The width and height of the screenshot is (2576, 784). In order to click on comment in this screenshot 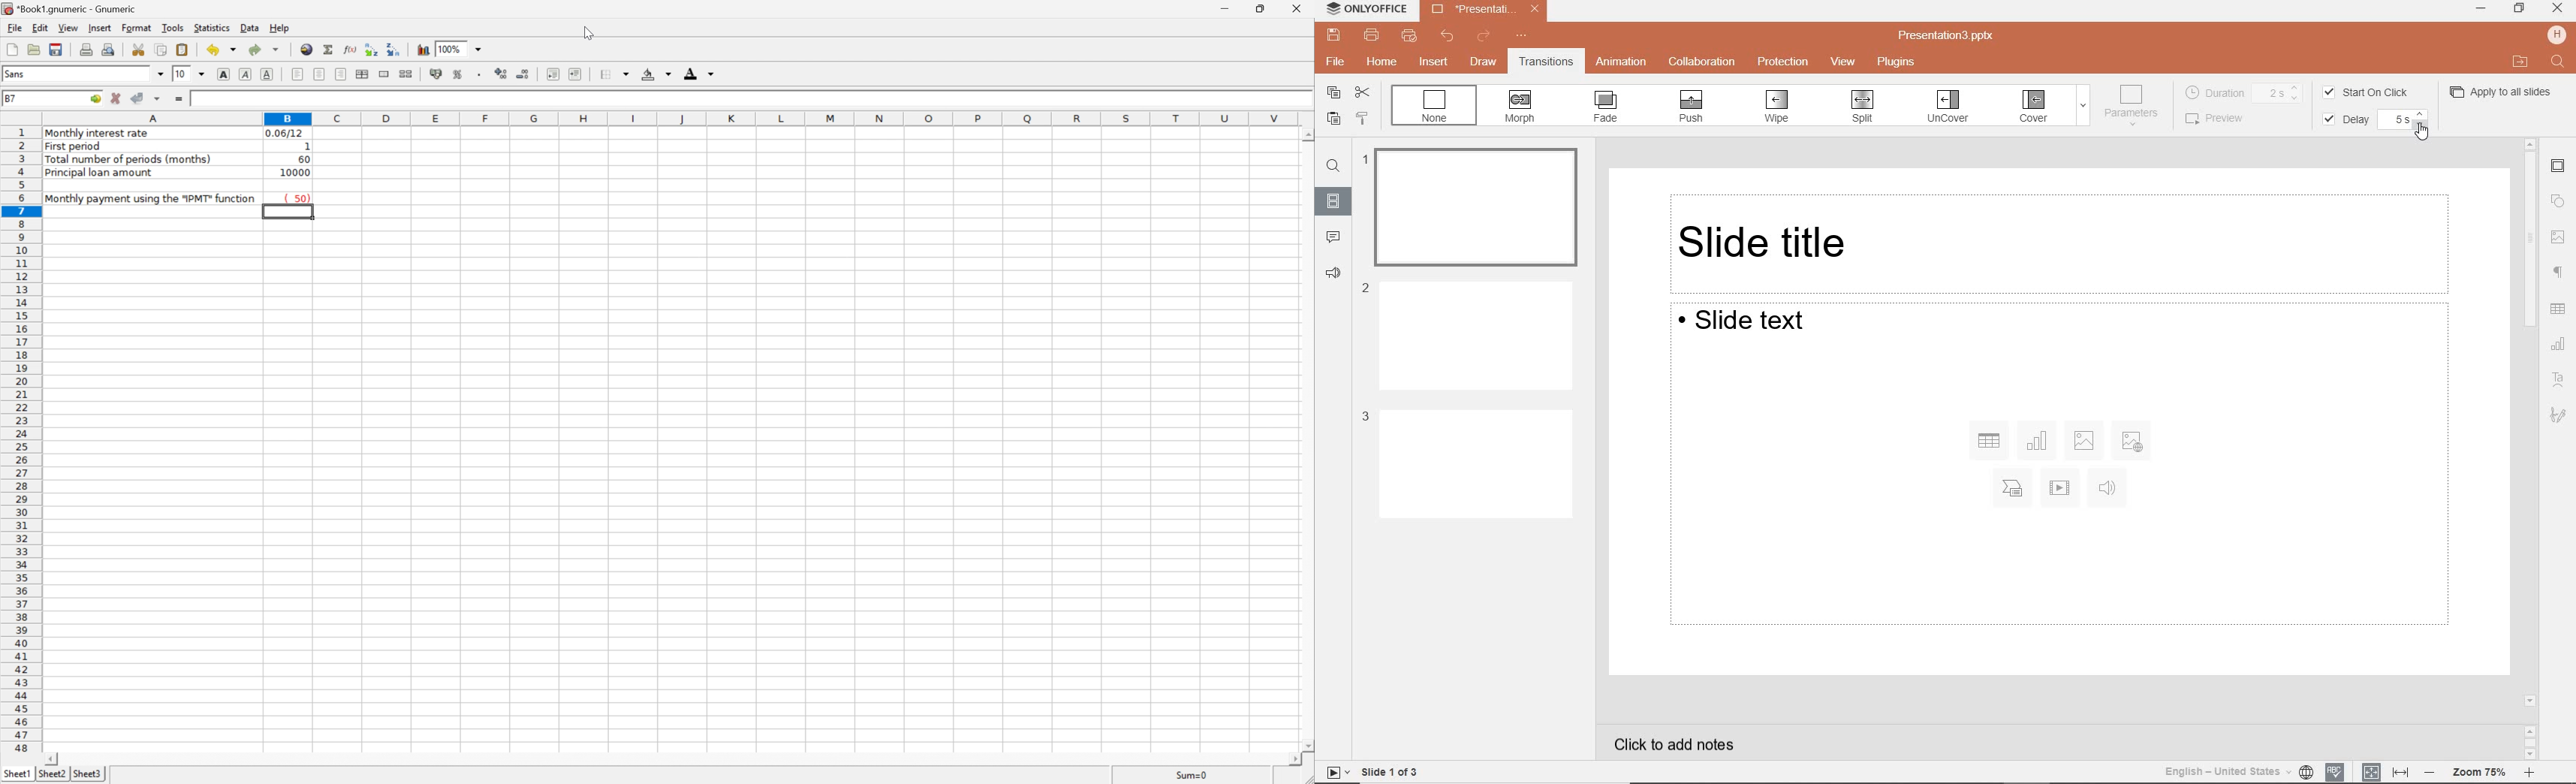, I will do `click(1334, 237)`.